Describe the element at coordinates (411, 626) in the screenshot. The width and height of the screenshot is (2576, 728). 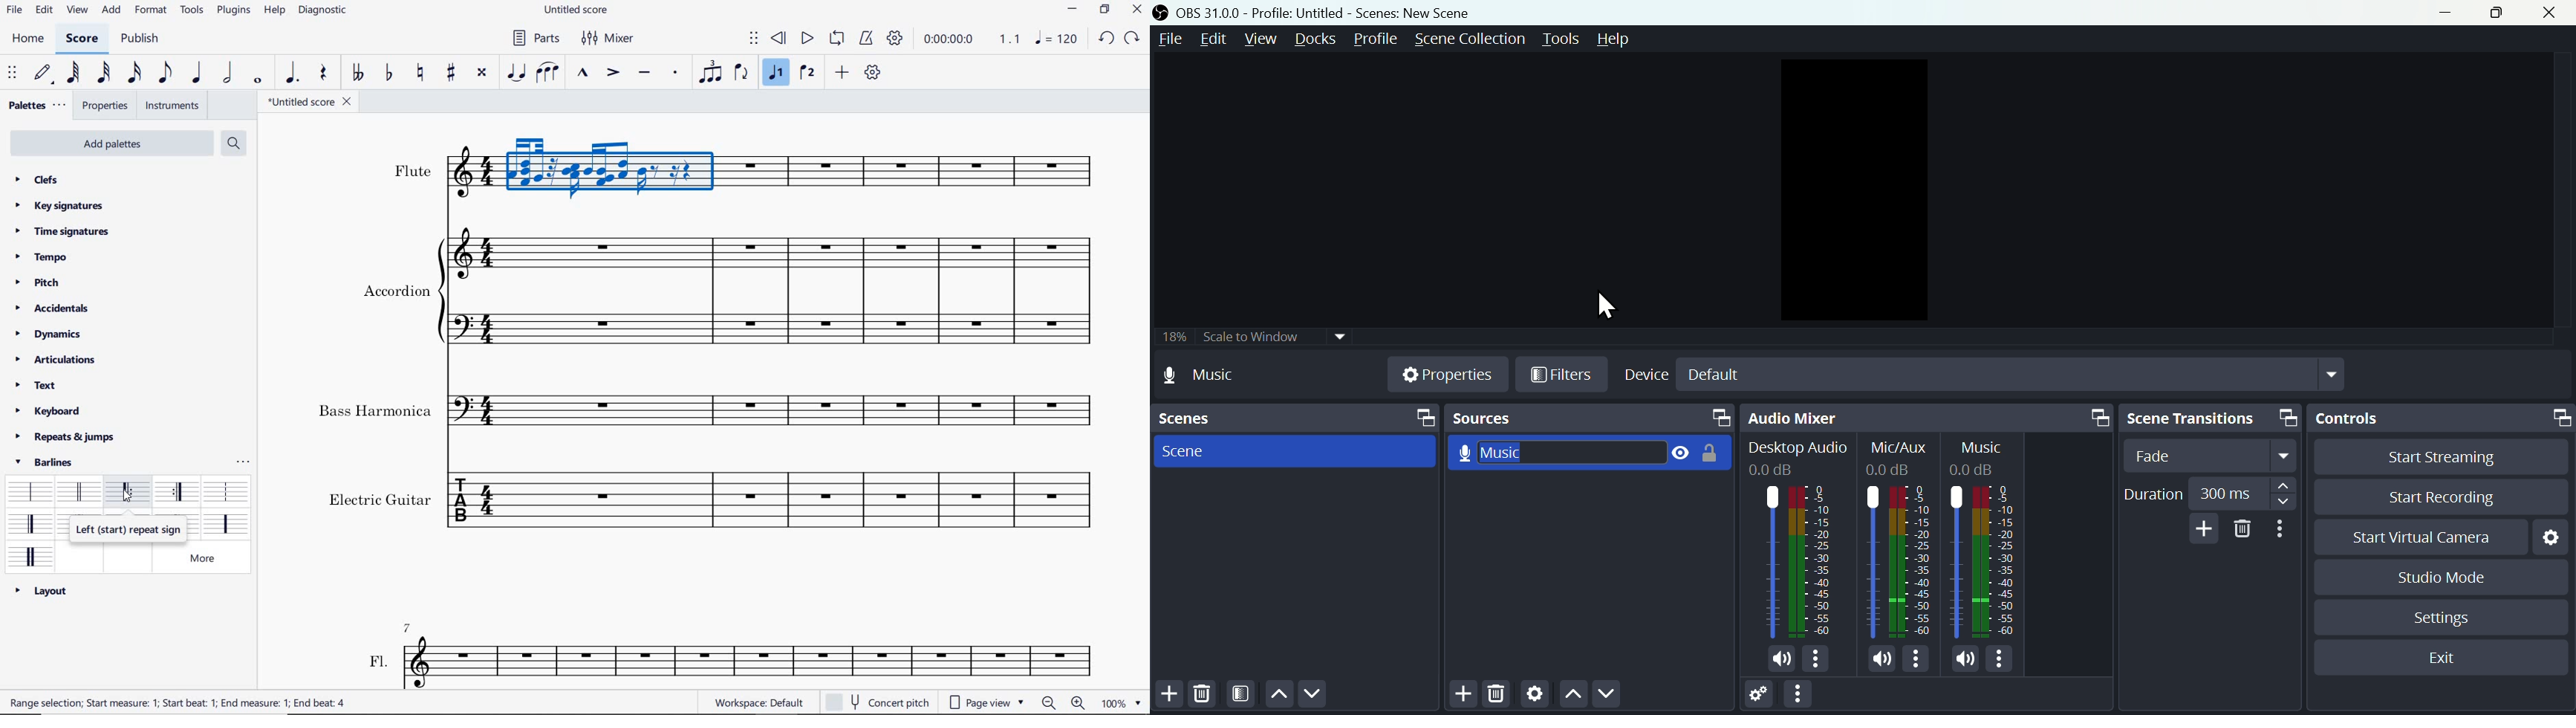
I see `7` at that location.